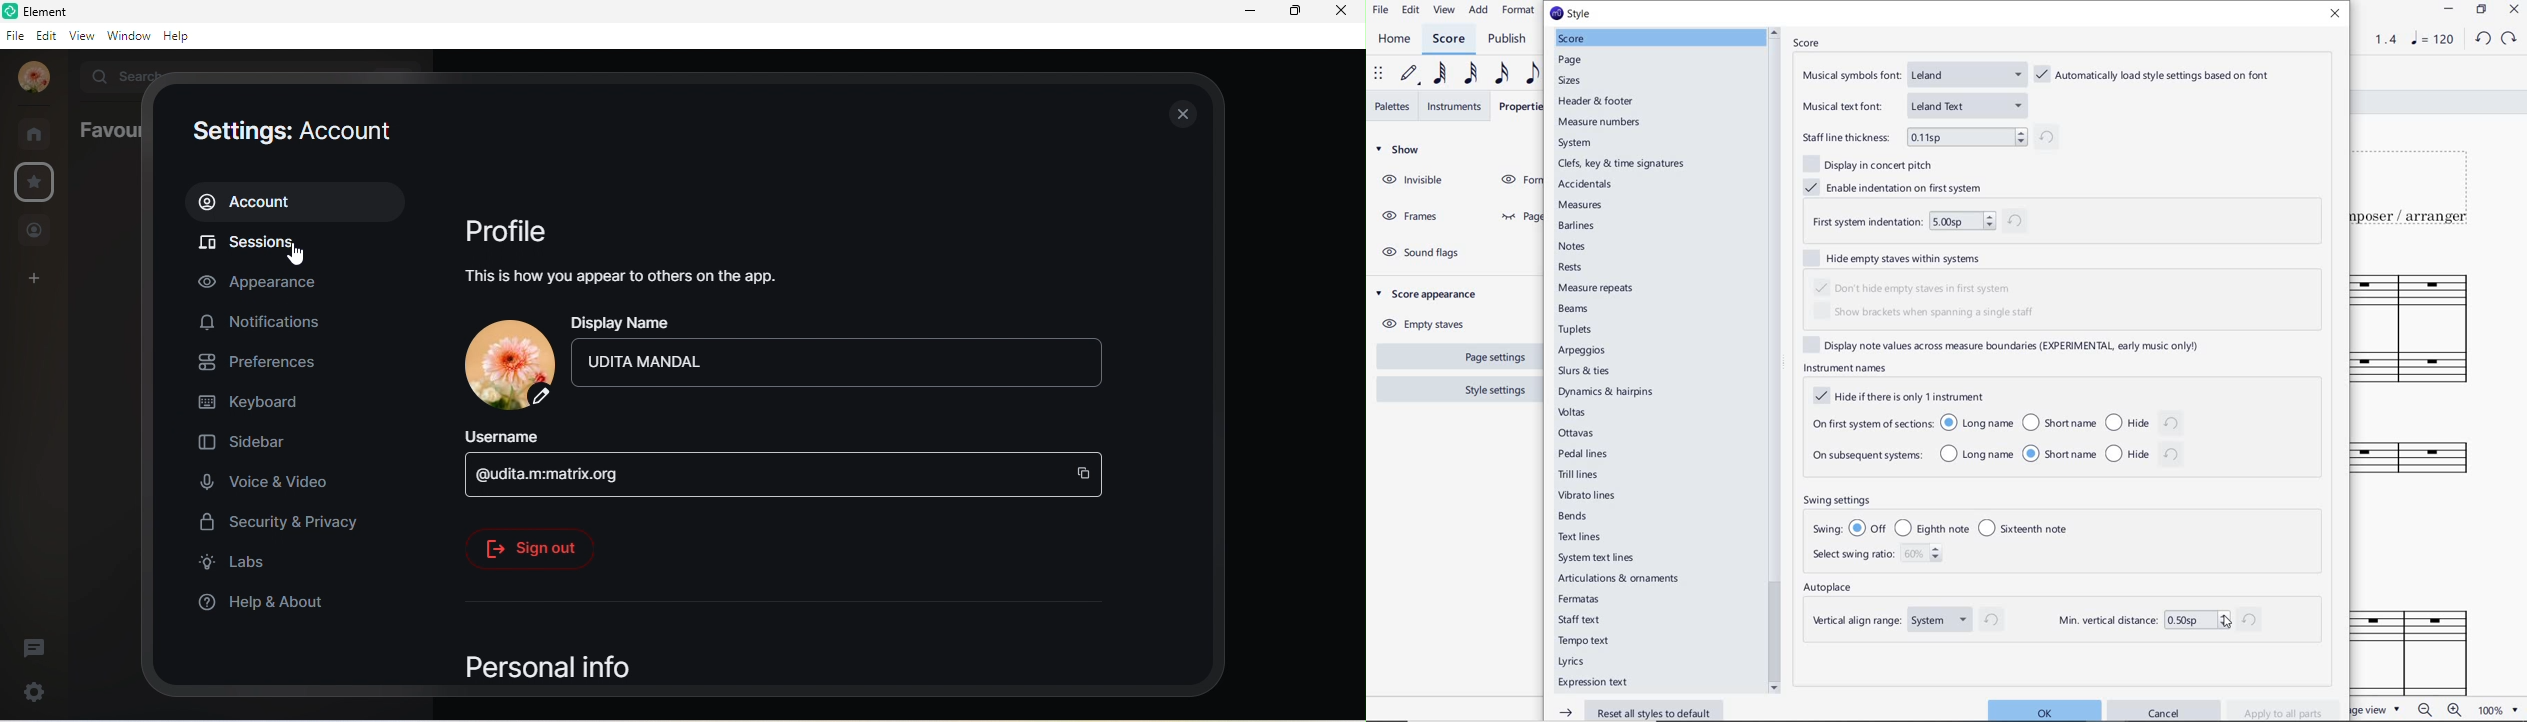 The height and width of the screenshot is (728, 2548). I want to click on display name-udita mandal, so click(845, 365).